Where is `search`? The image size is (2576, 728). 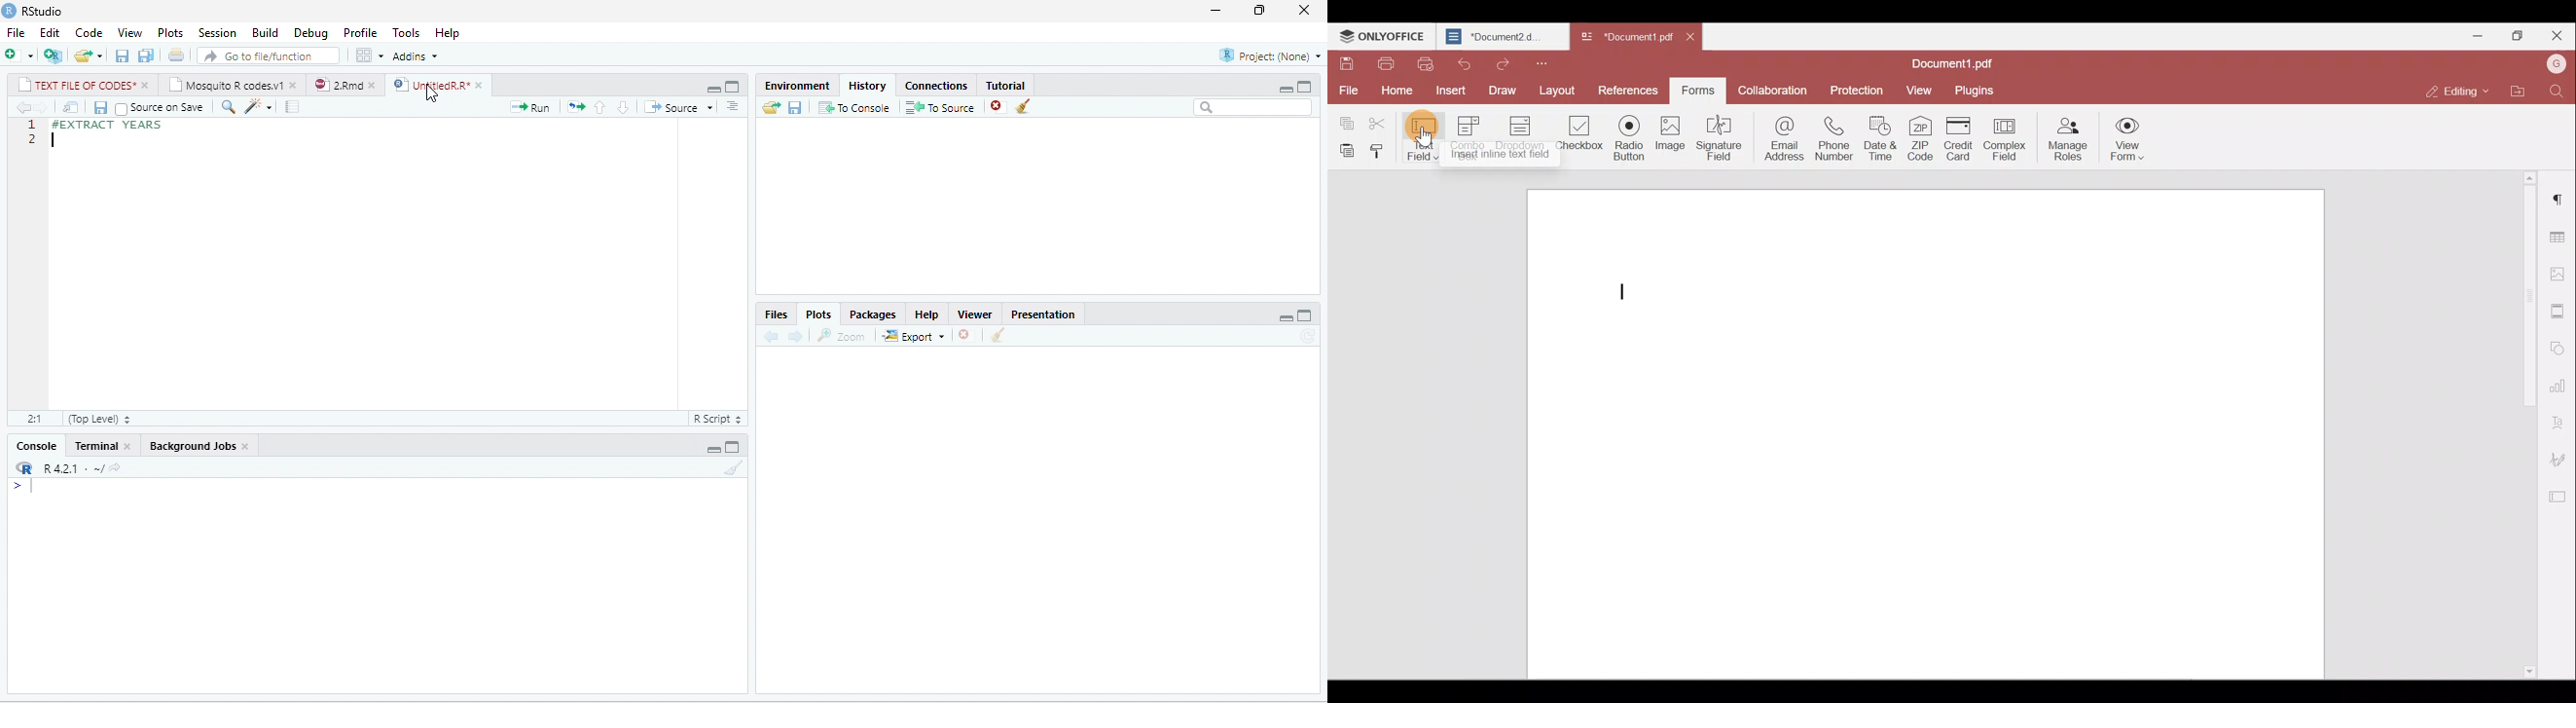
search is located at coordinates (228, 107).